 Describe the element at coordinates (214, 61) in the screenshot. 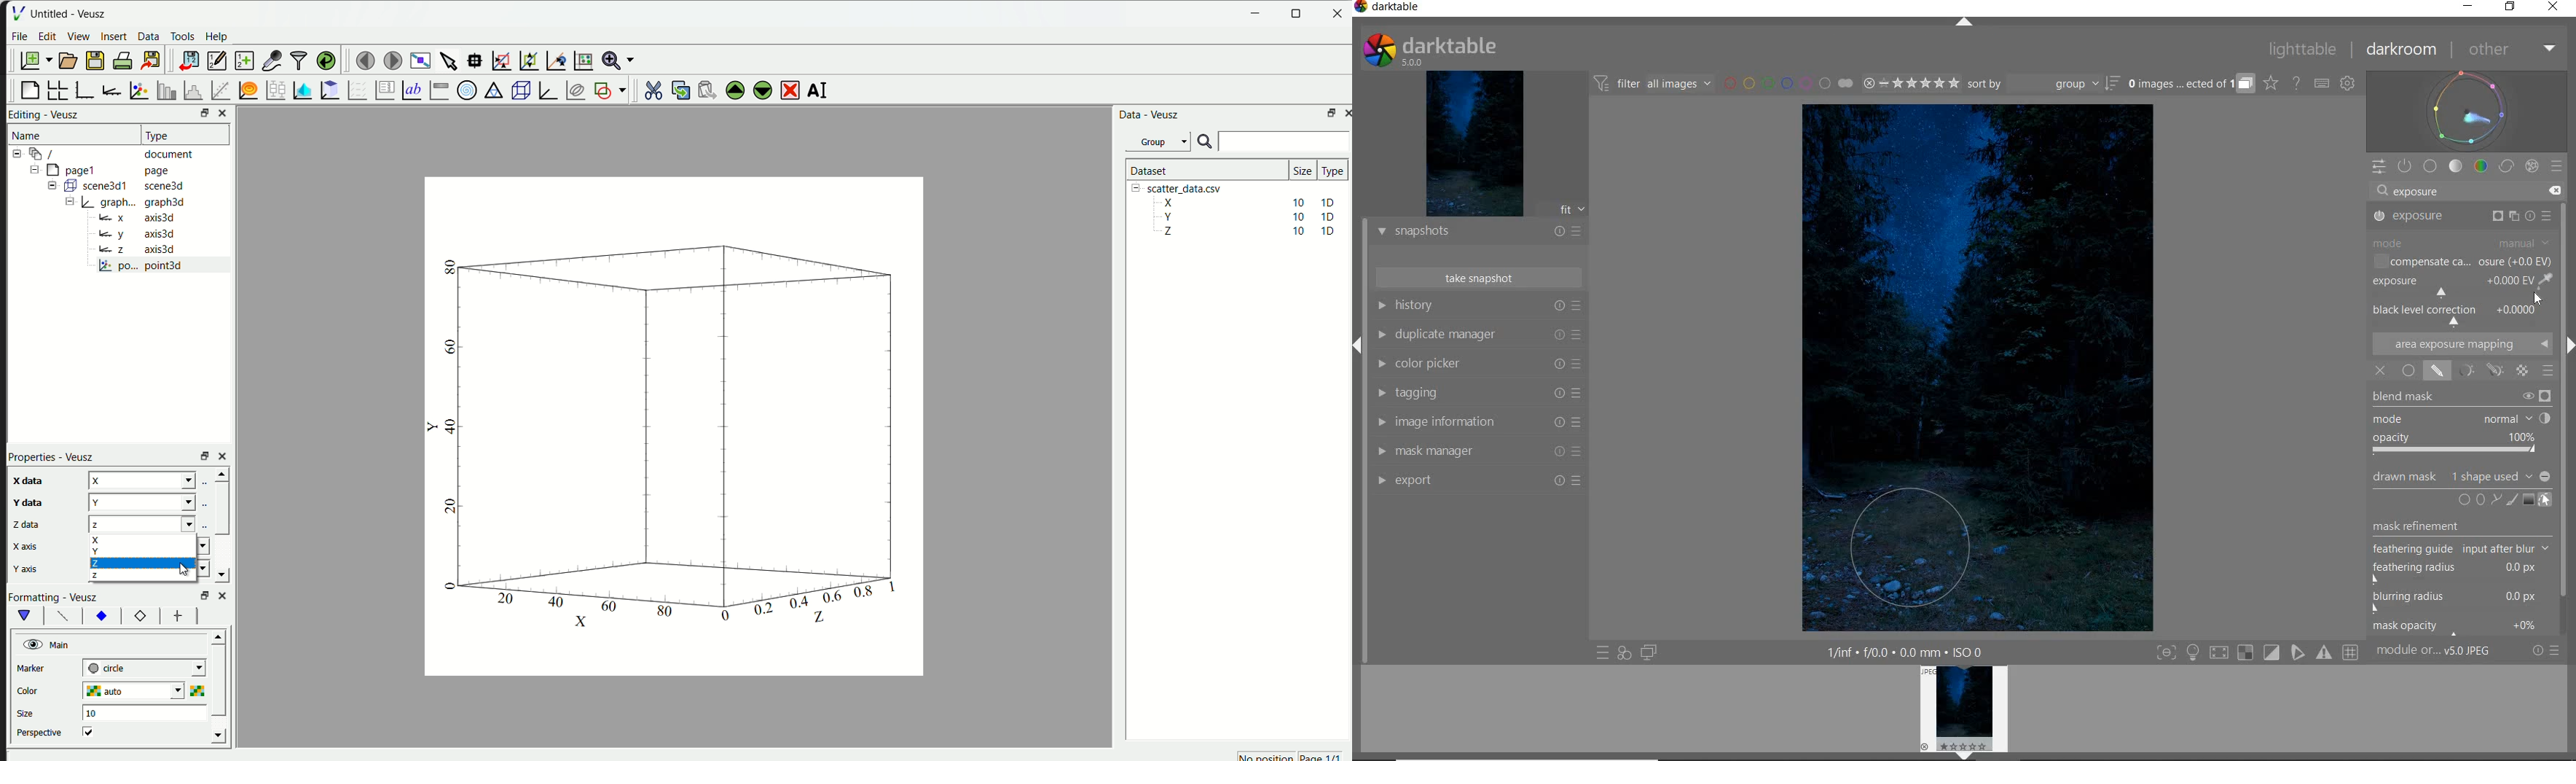

I see `editor` at that location.